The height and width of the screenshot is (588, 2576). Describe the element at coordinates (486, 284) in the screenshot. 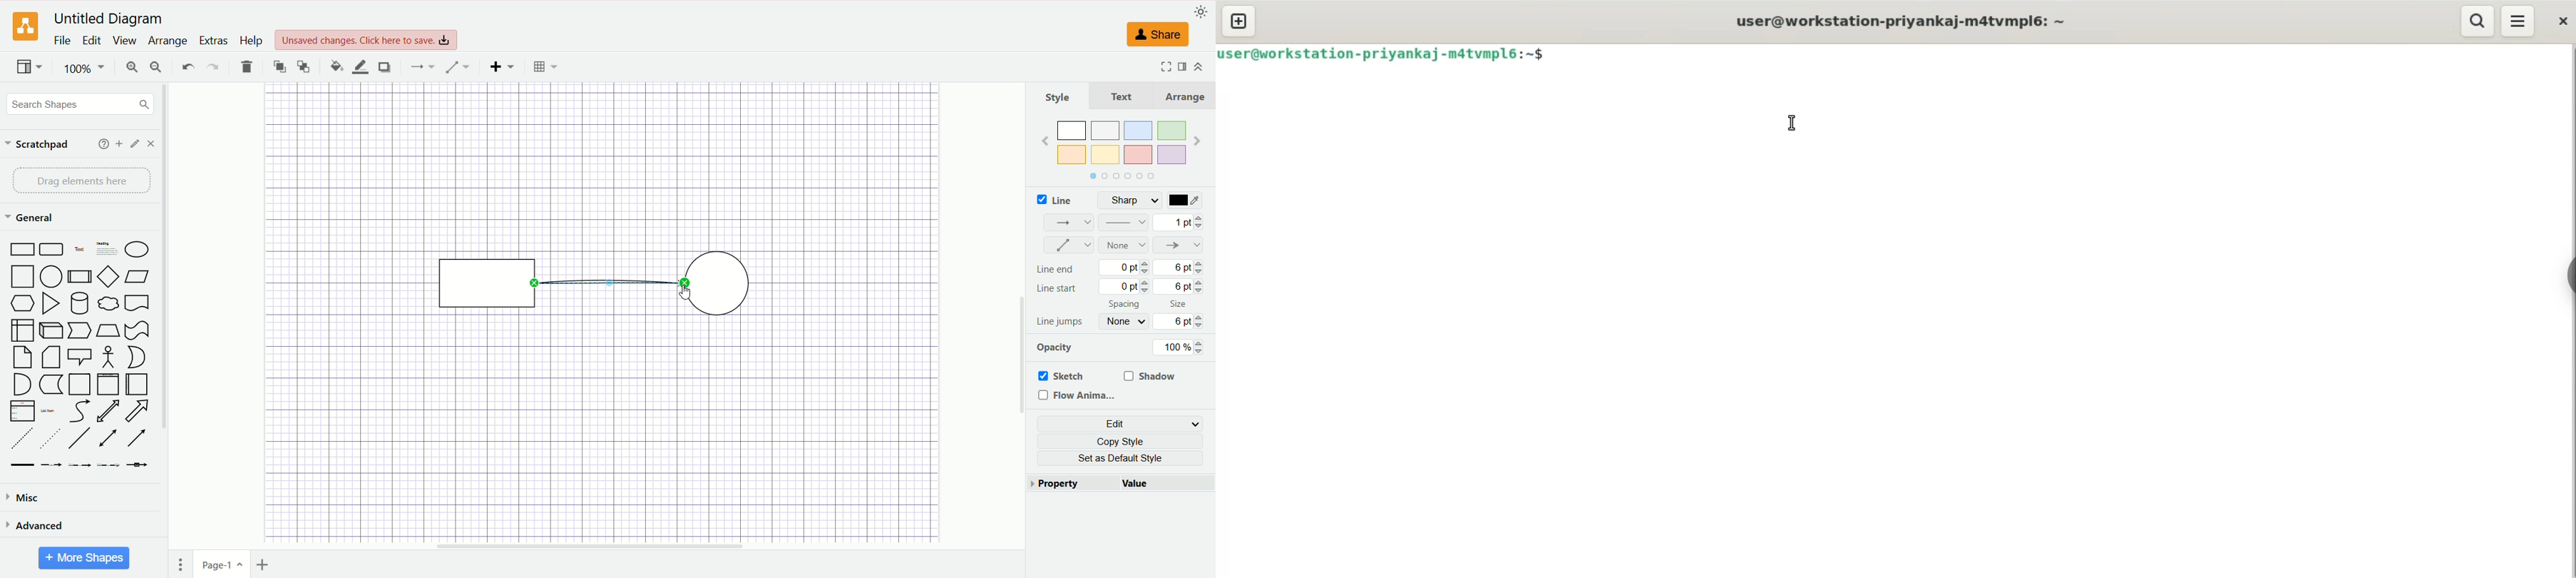

I see `rectangle` at that location.